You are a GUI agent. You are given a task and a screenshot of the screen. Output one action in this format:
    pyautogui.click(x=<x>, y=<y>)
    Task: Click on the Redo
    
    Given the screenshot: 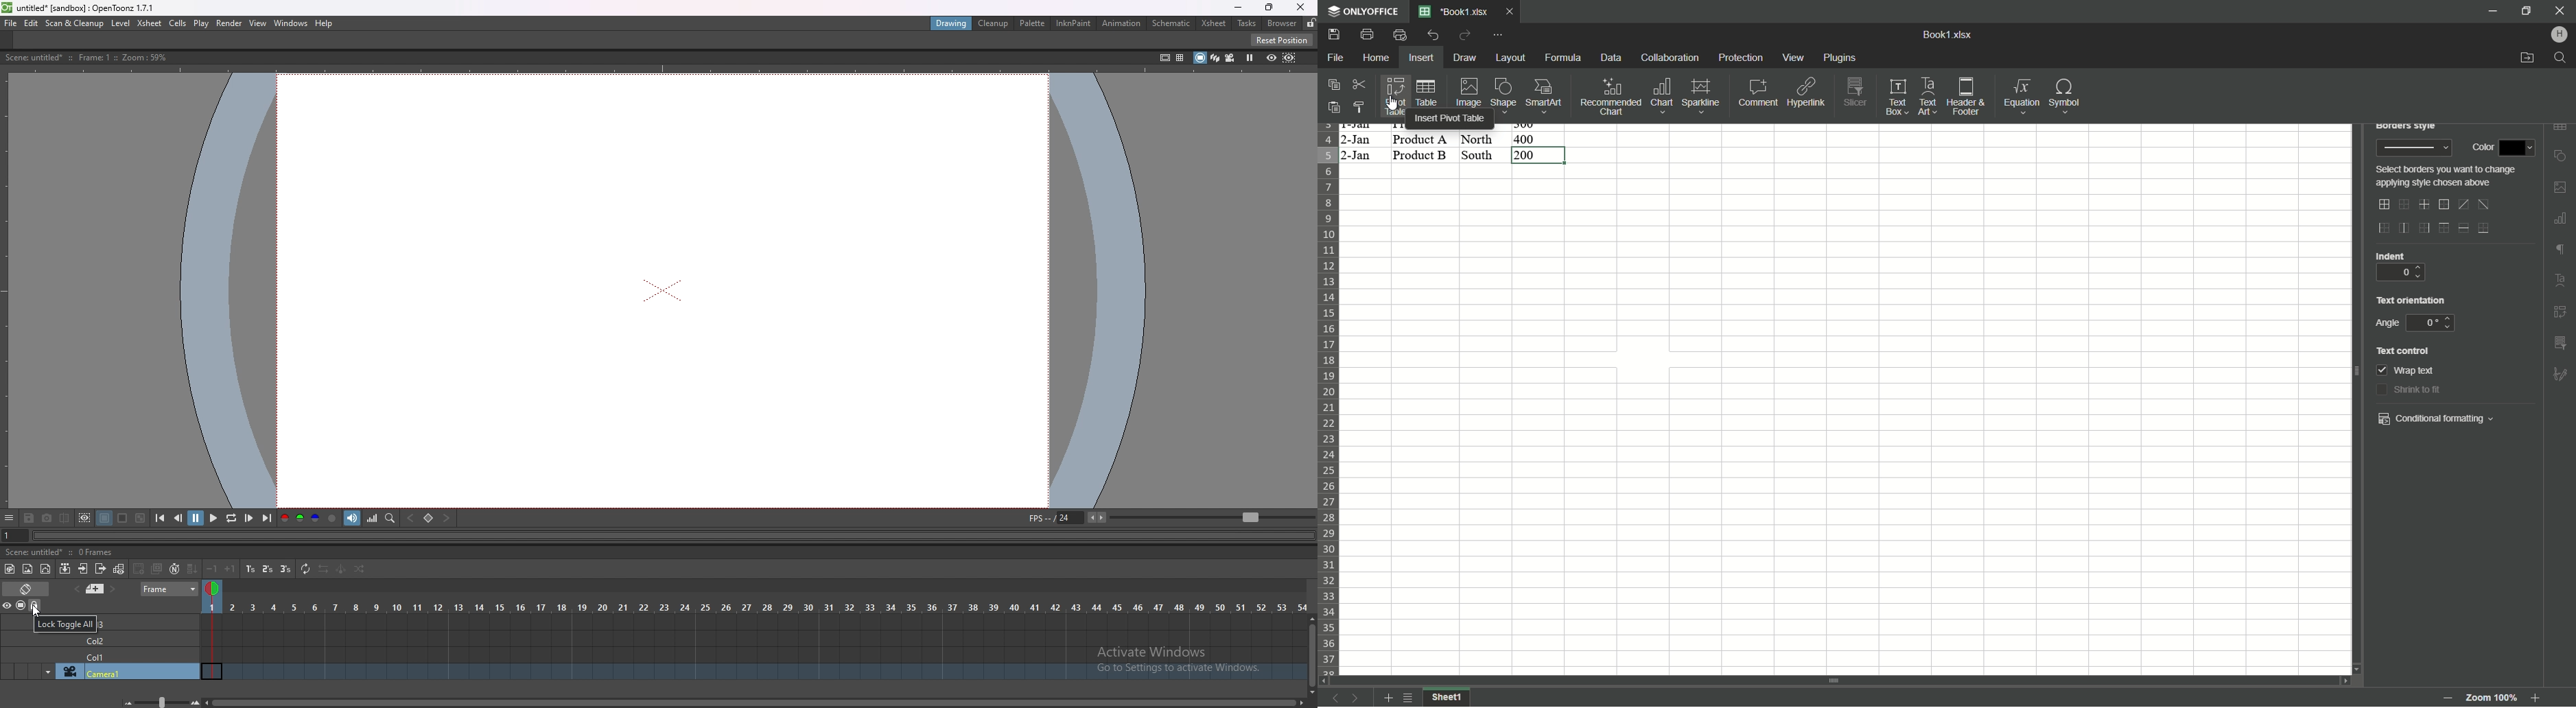 What is the action you would take?
    pyautogui.click(x=1466, y=34)
    